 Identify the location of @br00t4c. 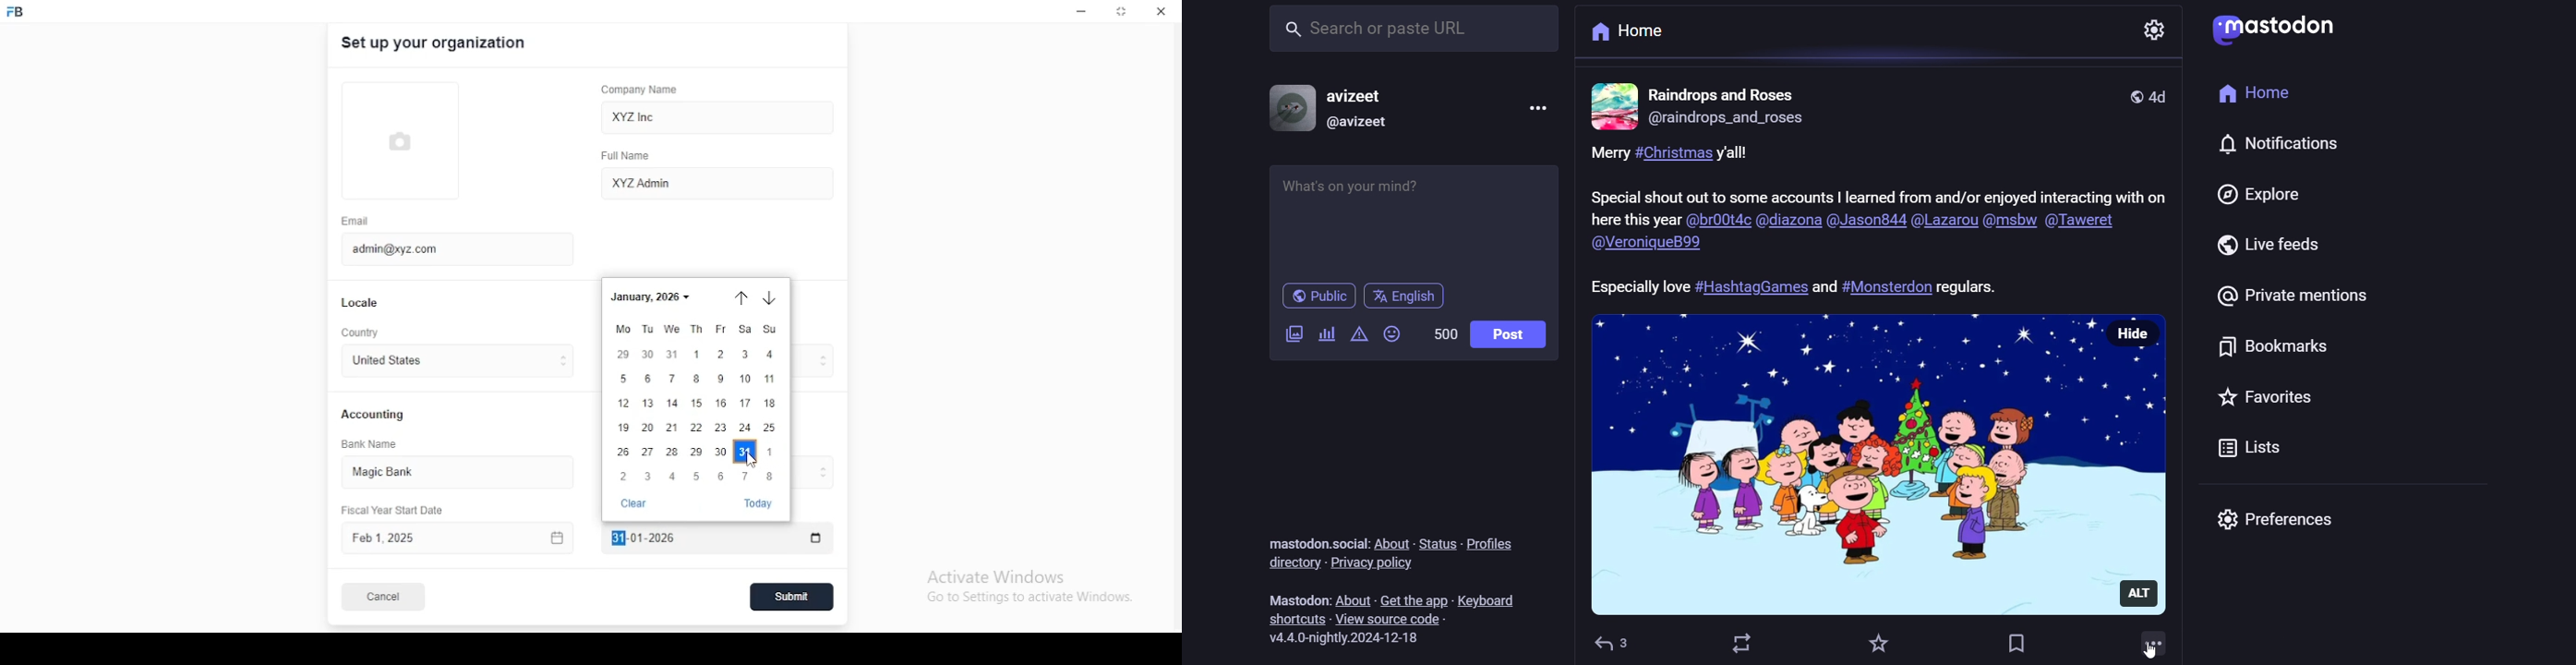
(1717, 220).